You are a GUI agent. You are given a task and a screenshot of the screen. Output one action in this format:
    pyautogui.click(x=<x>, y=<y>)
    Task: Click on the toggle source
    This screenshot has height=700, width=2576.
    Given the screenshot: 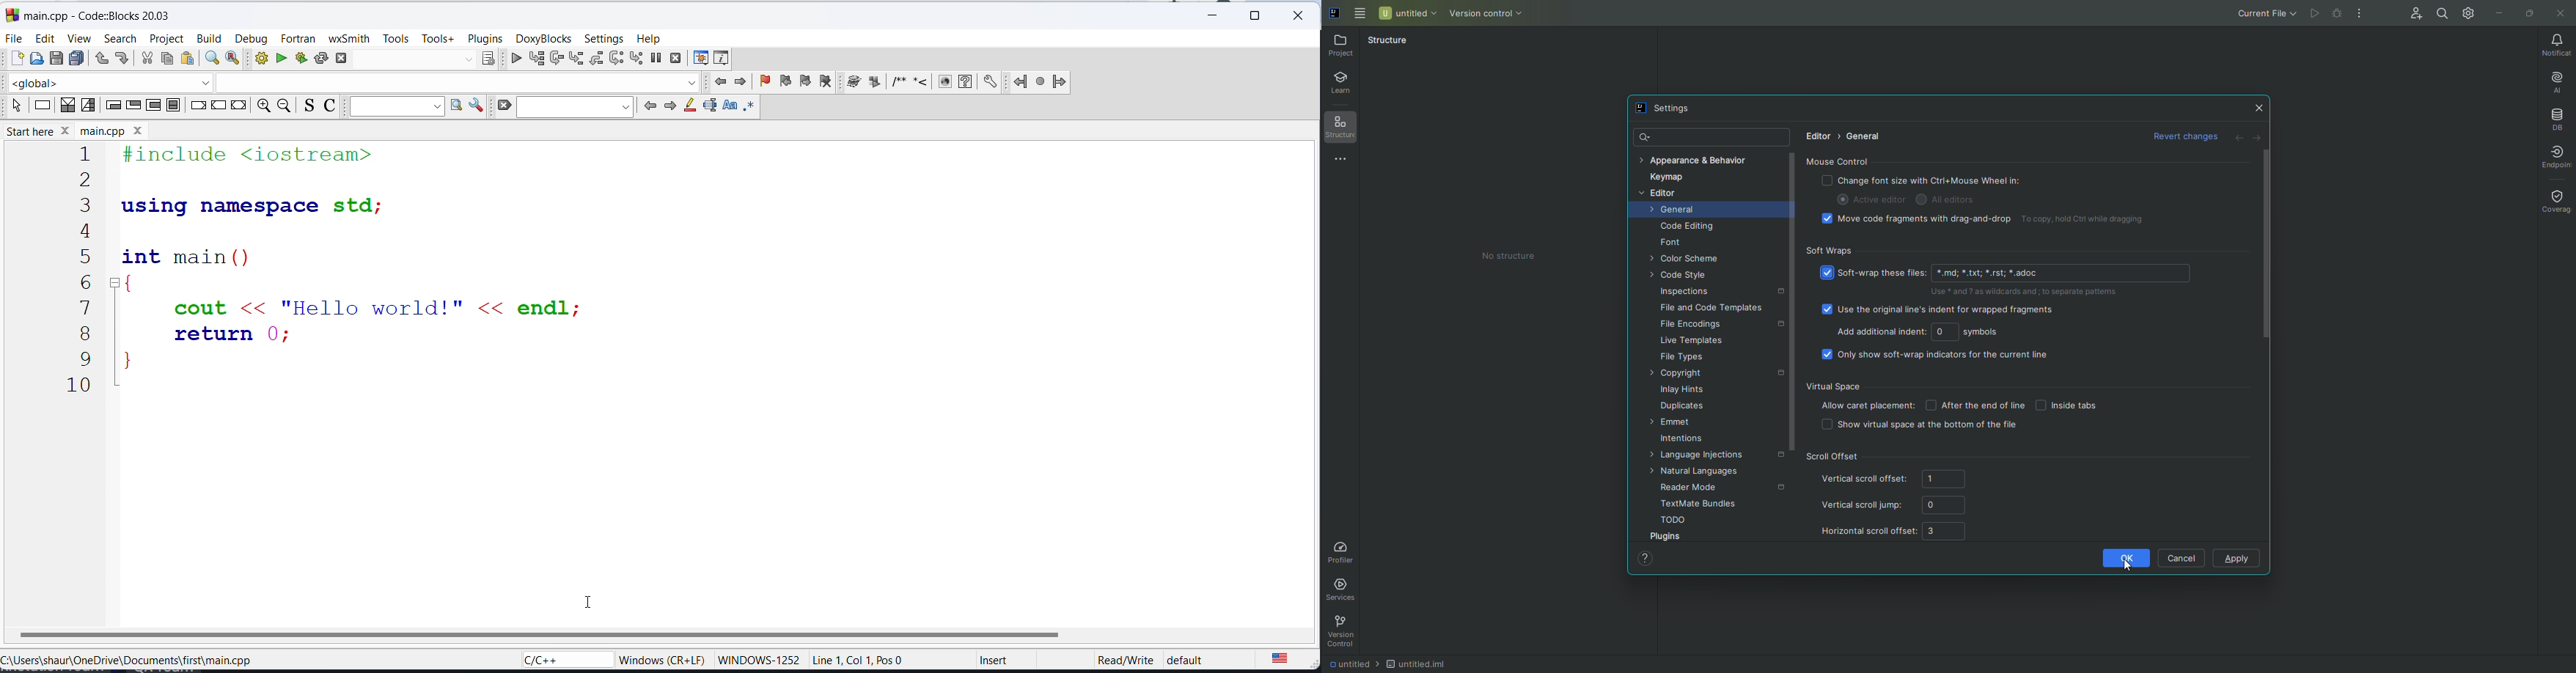 What is the action you would take?
    pyautogui.click(x=306, y=107)
    